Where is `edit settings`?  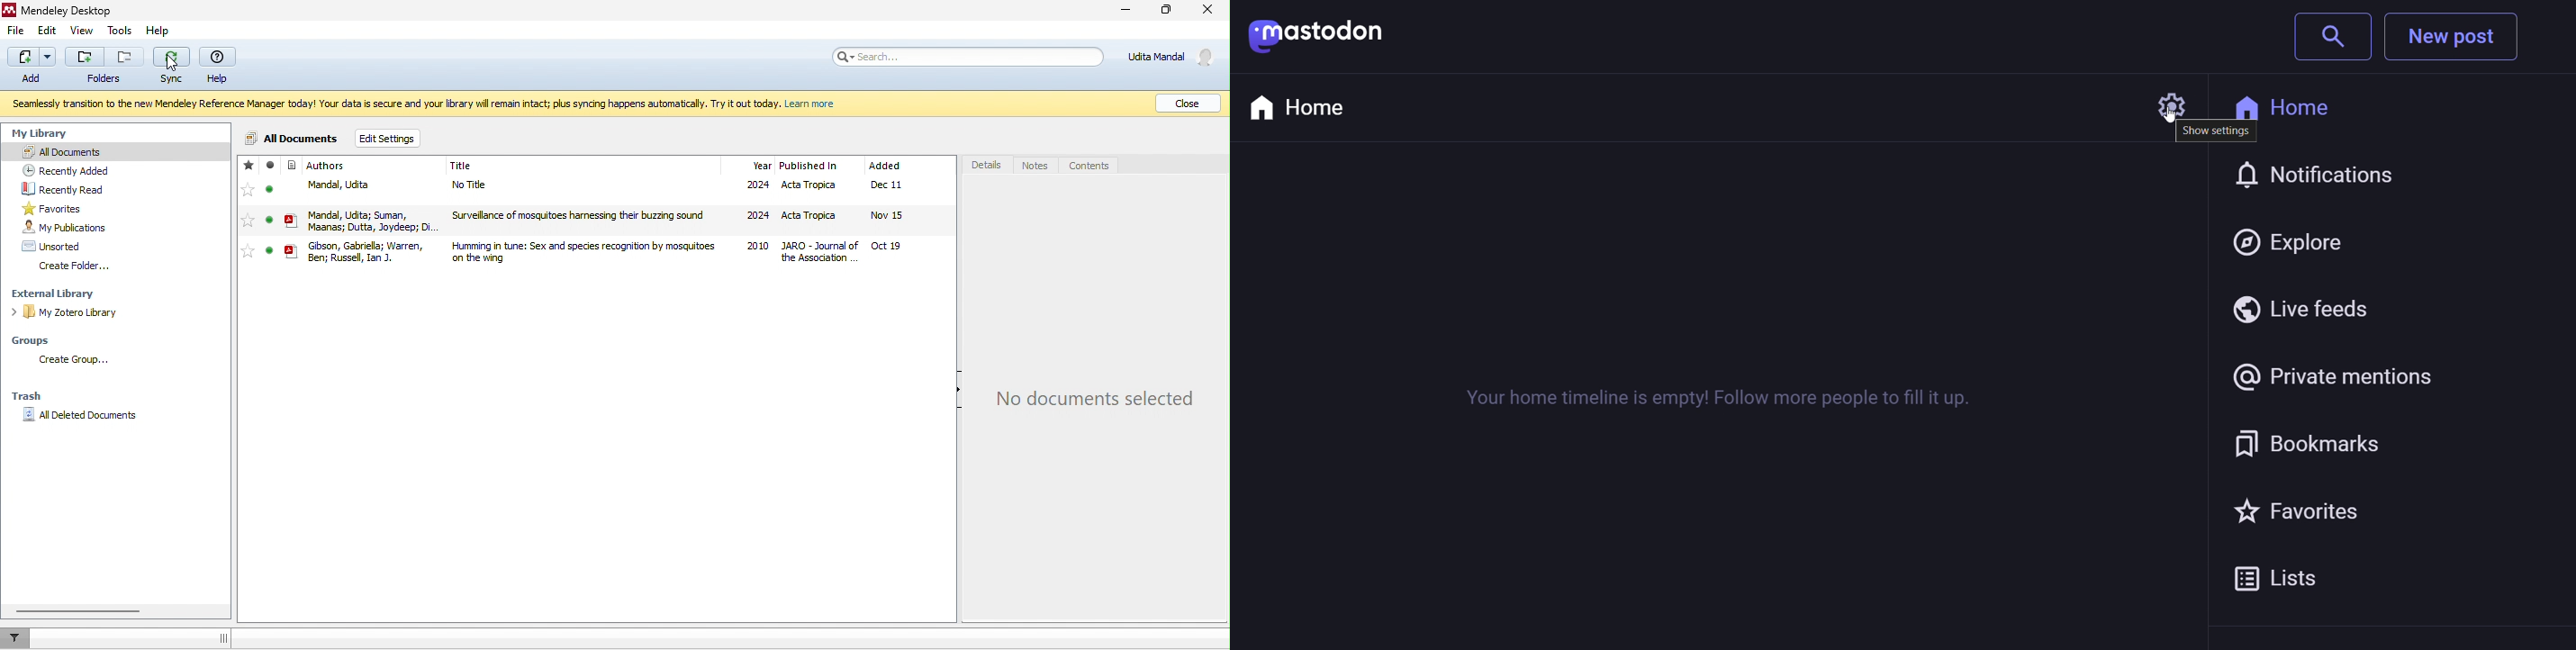
edit settings is located at coordinates (389, 137).